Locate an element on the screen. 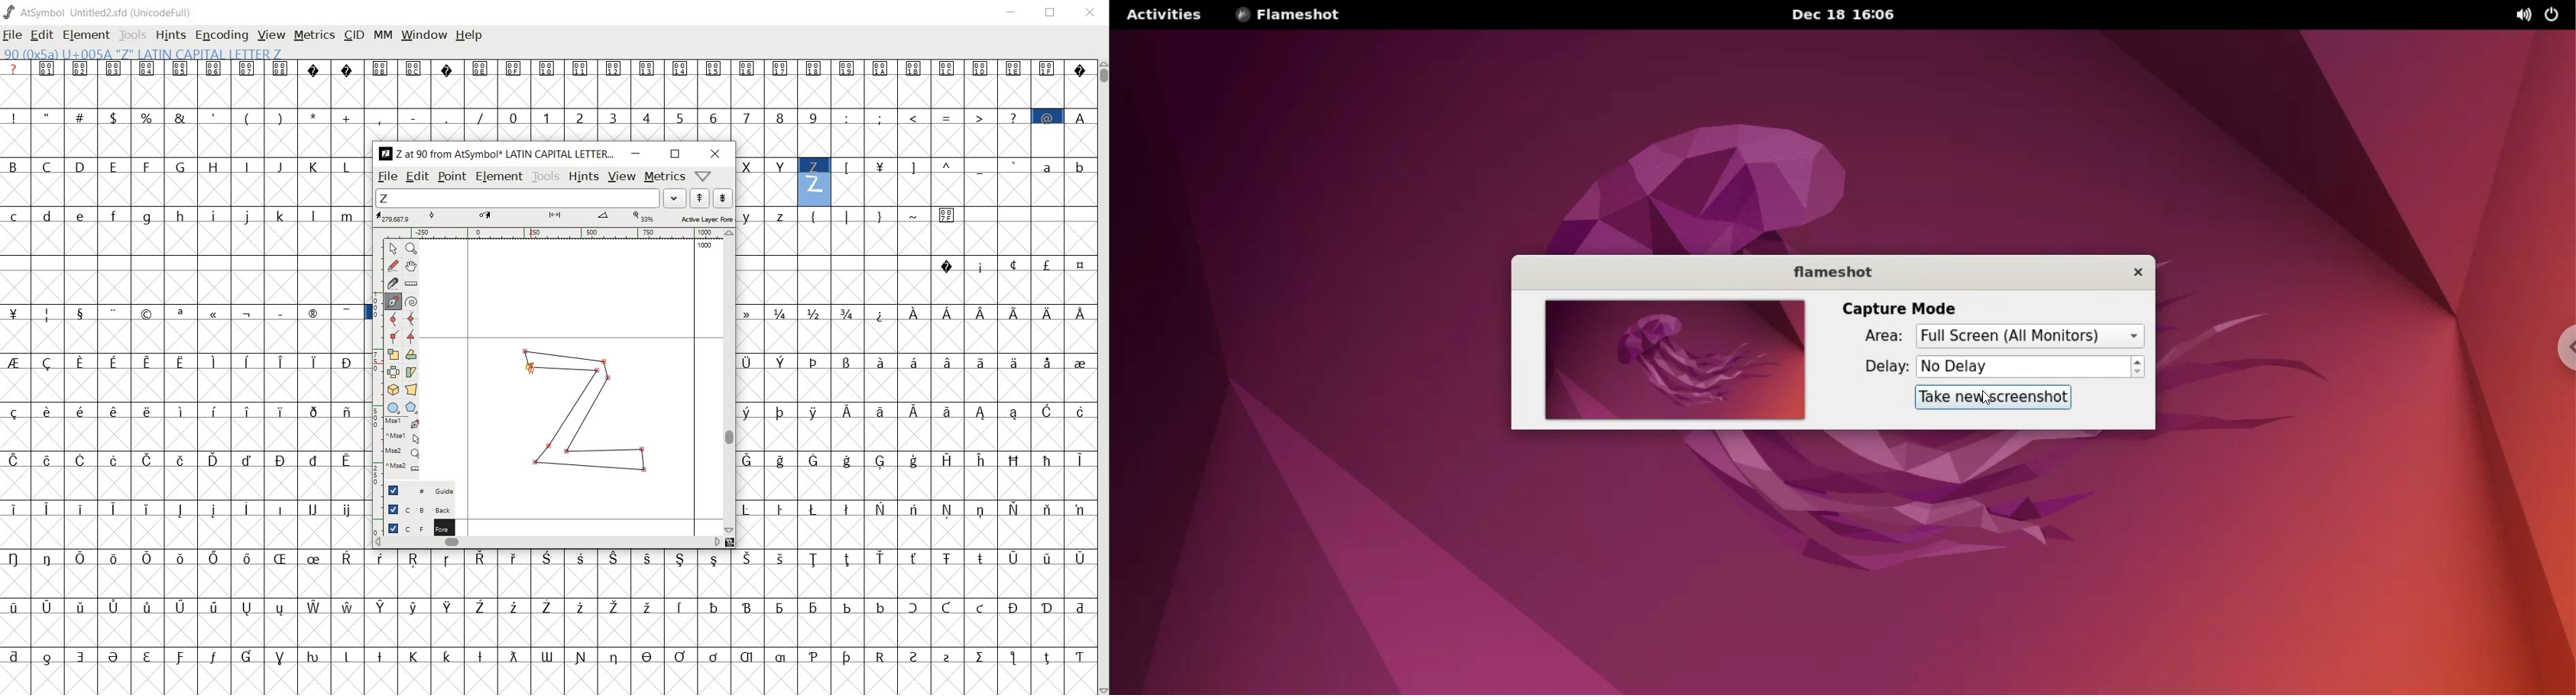  tools is located at coordinates (546, 177).